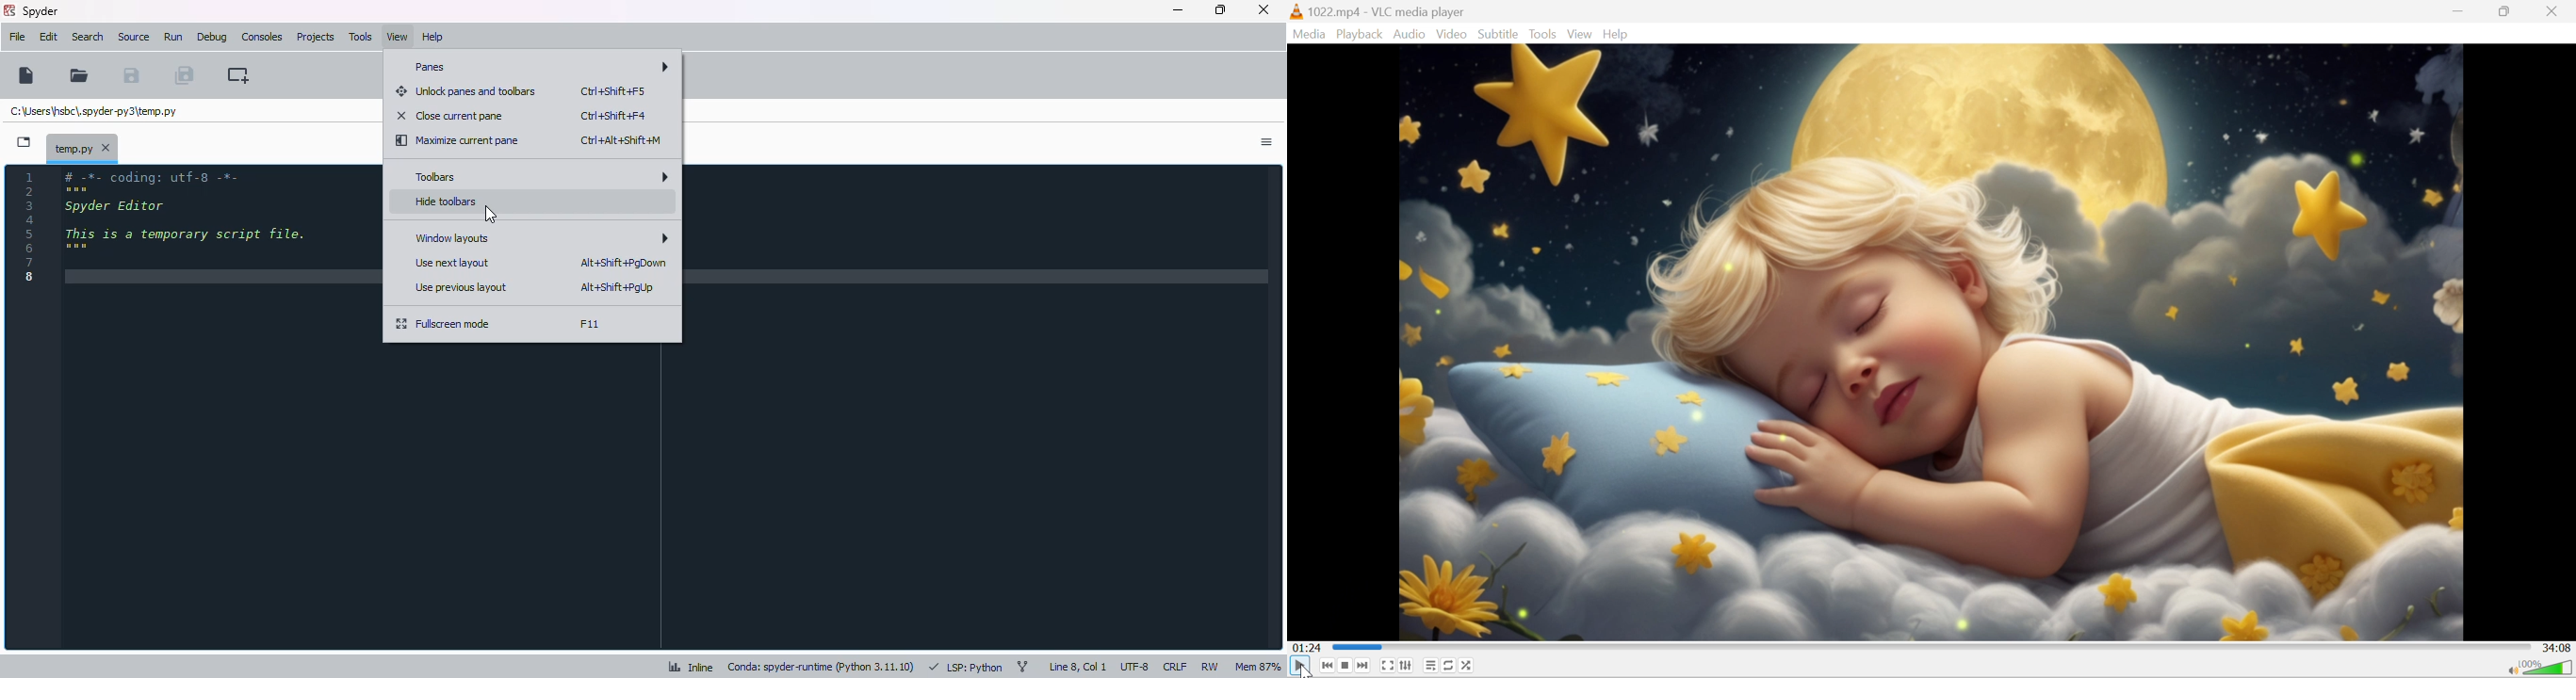 The image size is (2576, 700). I want to click on play, so click(1300, 665).